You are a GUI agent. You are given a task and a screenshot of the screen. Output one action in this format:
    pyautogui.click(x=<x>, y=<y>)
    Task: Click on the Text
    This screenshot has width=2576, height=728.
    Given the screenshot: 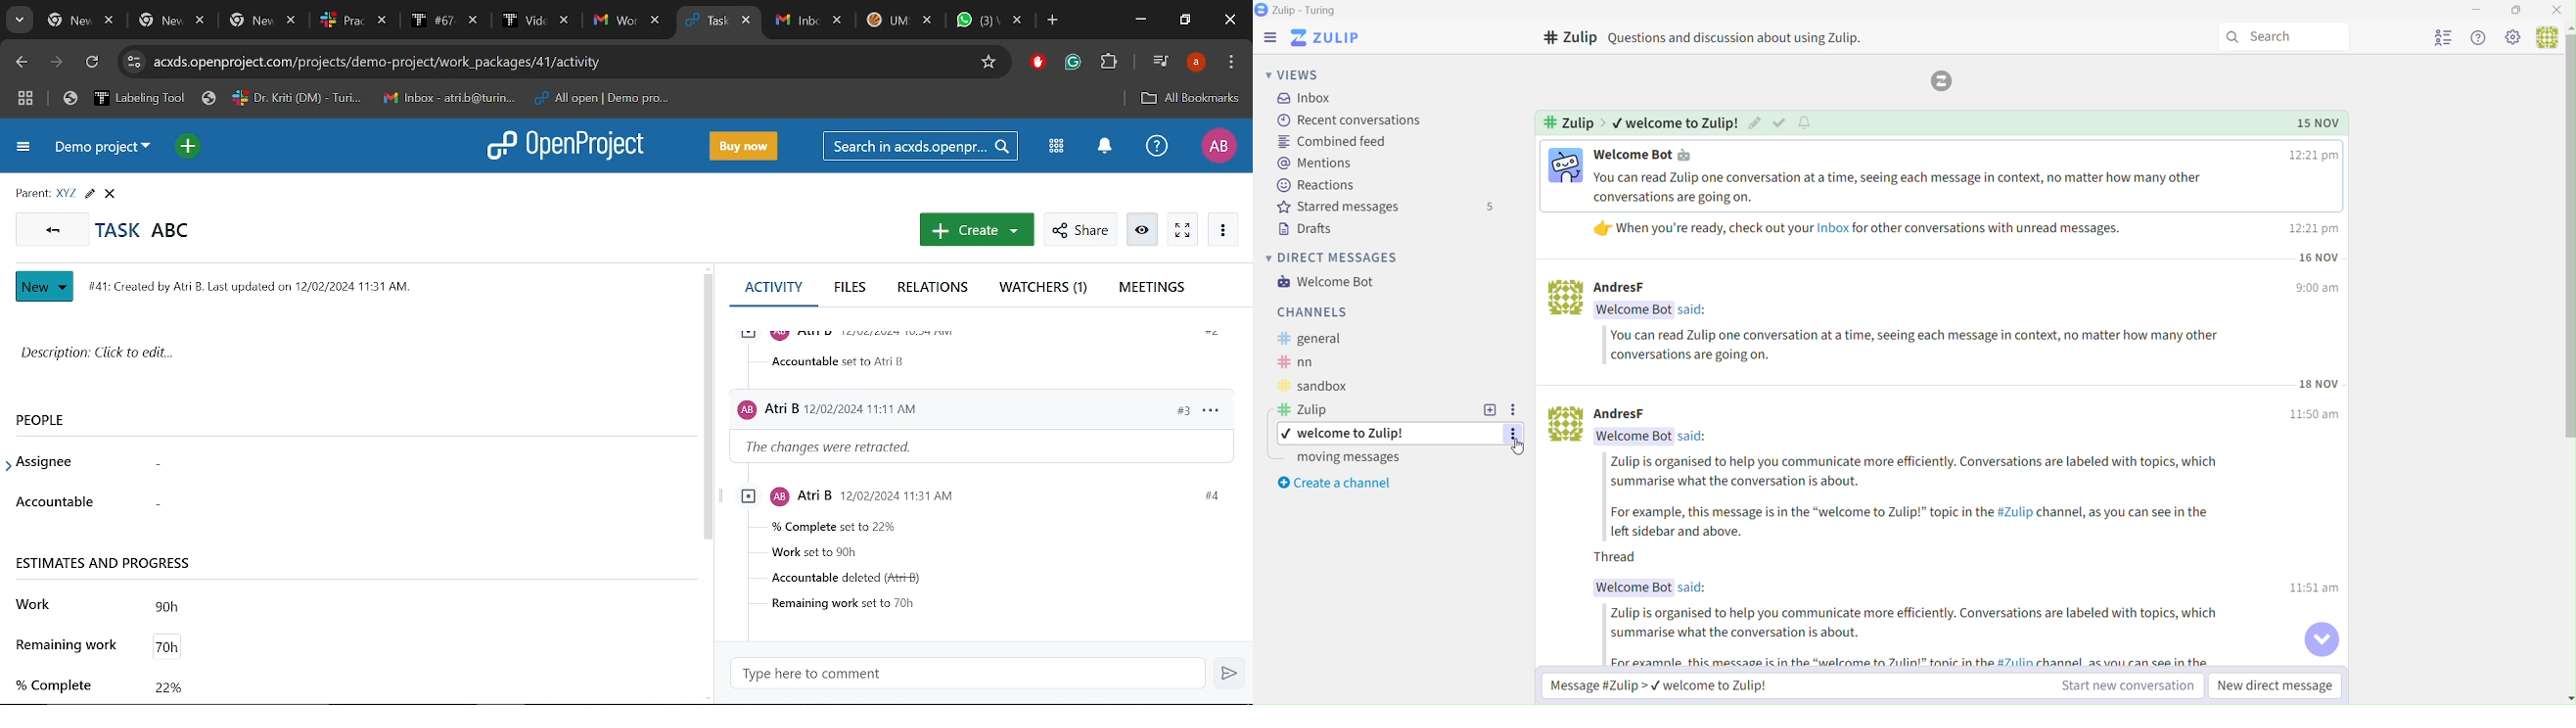 What is the action you would take?
    pyautogui.click(x=1919, y=523)
    